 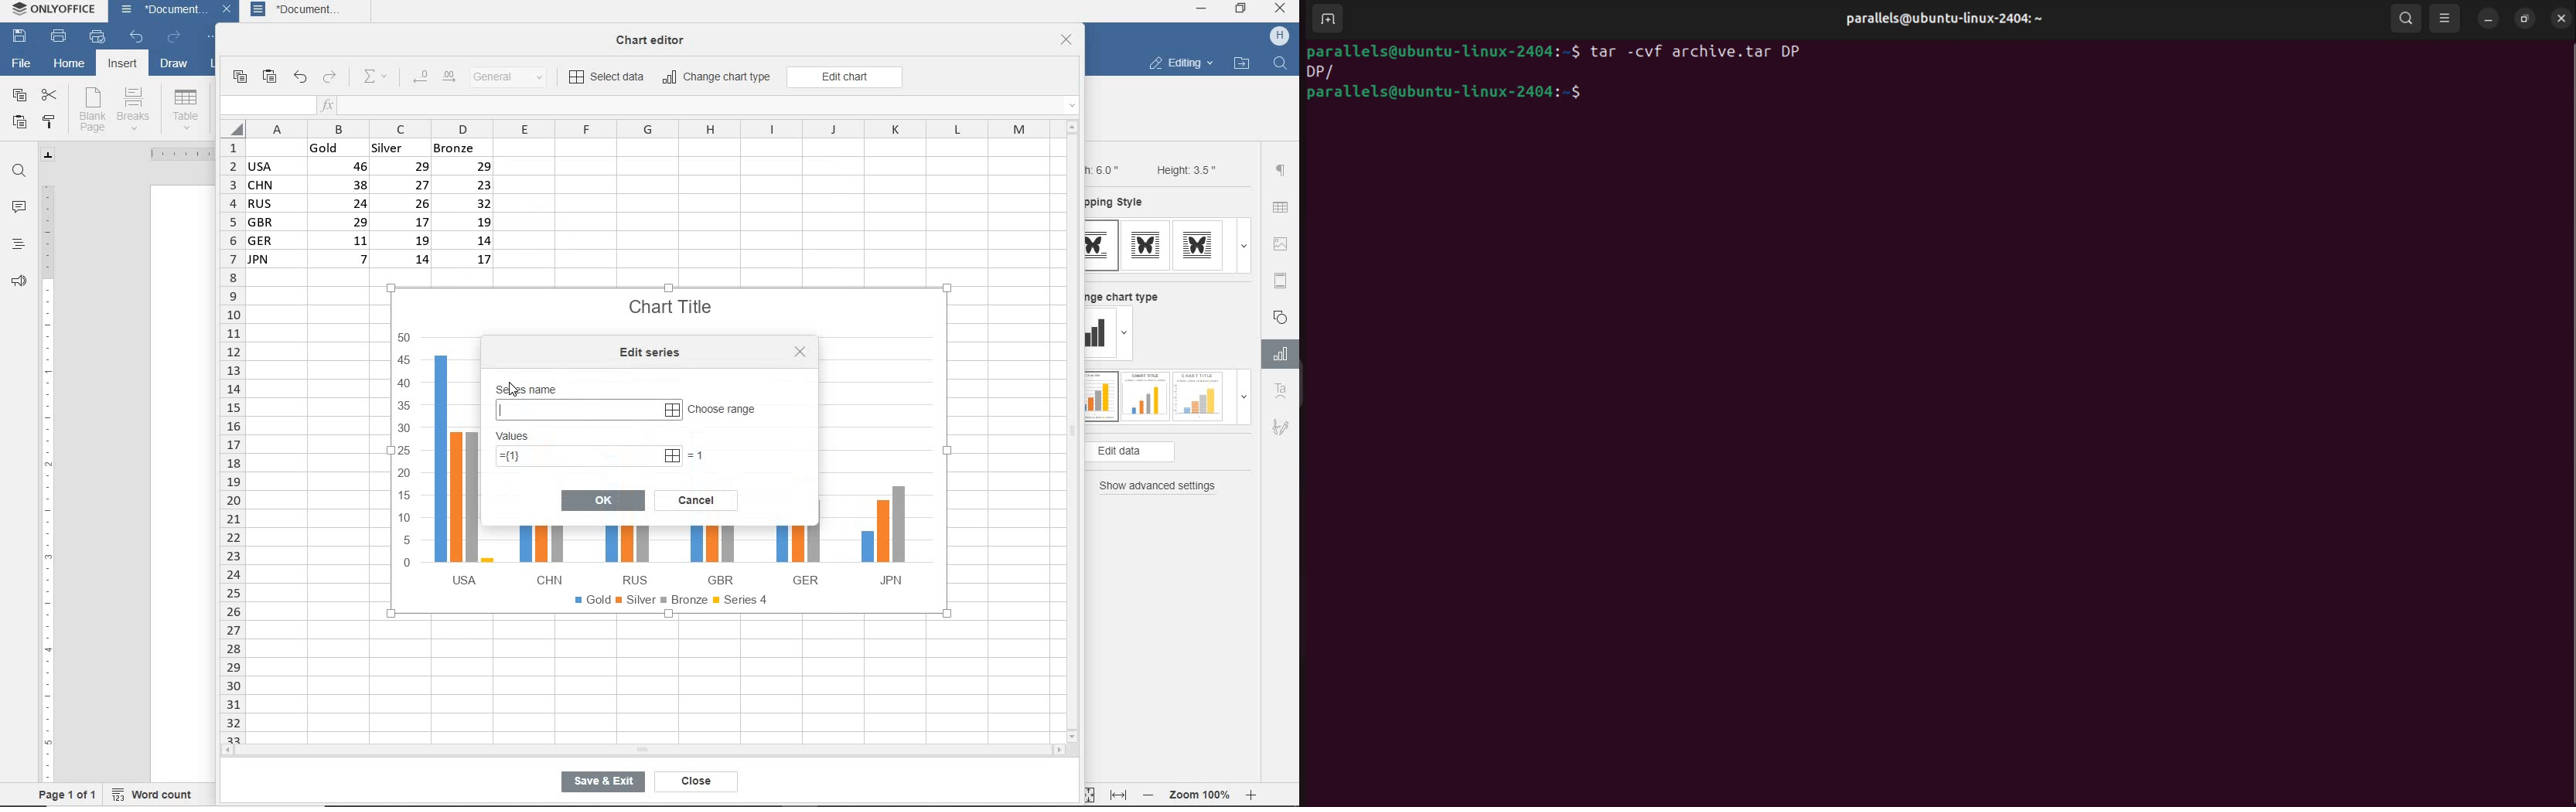 I want to click on draw, so click(x=175, y=66).